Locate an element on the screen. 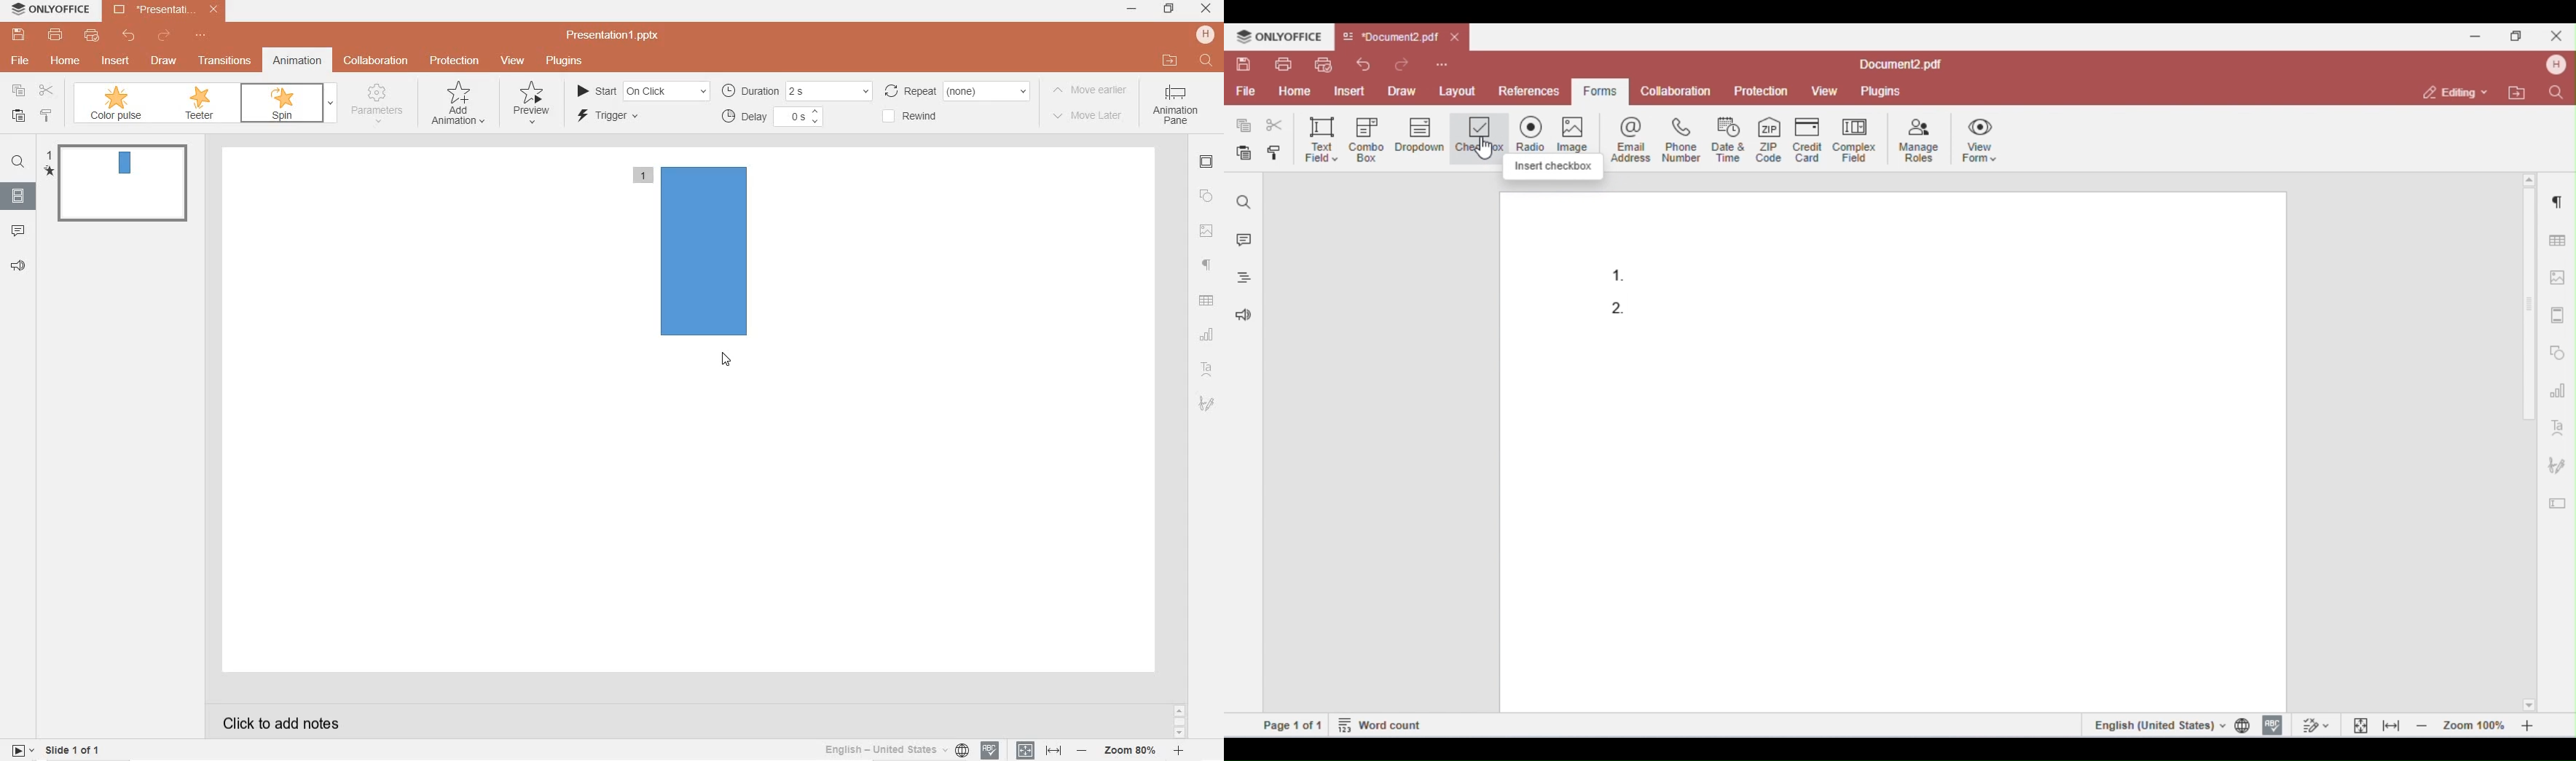  find is located at coordinates (17, 164).